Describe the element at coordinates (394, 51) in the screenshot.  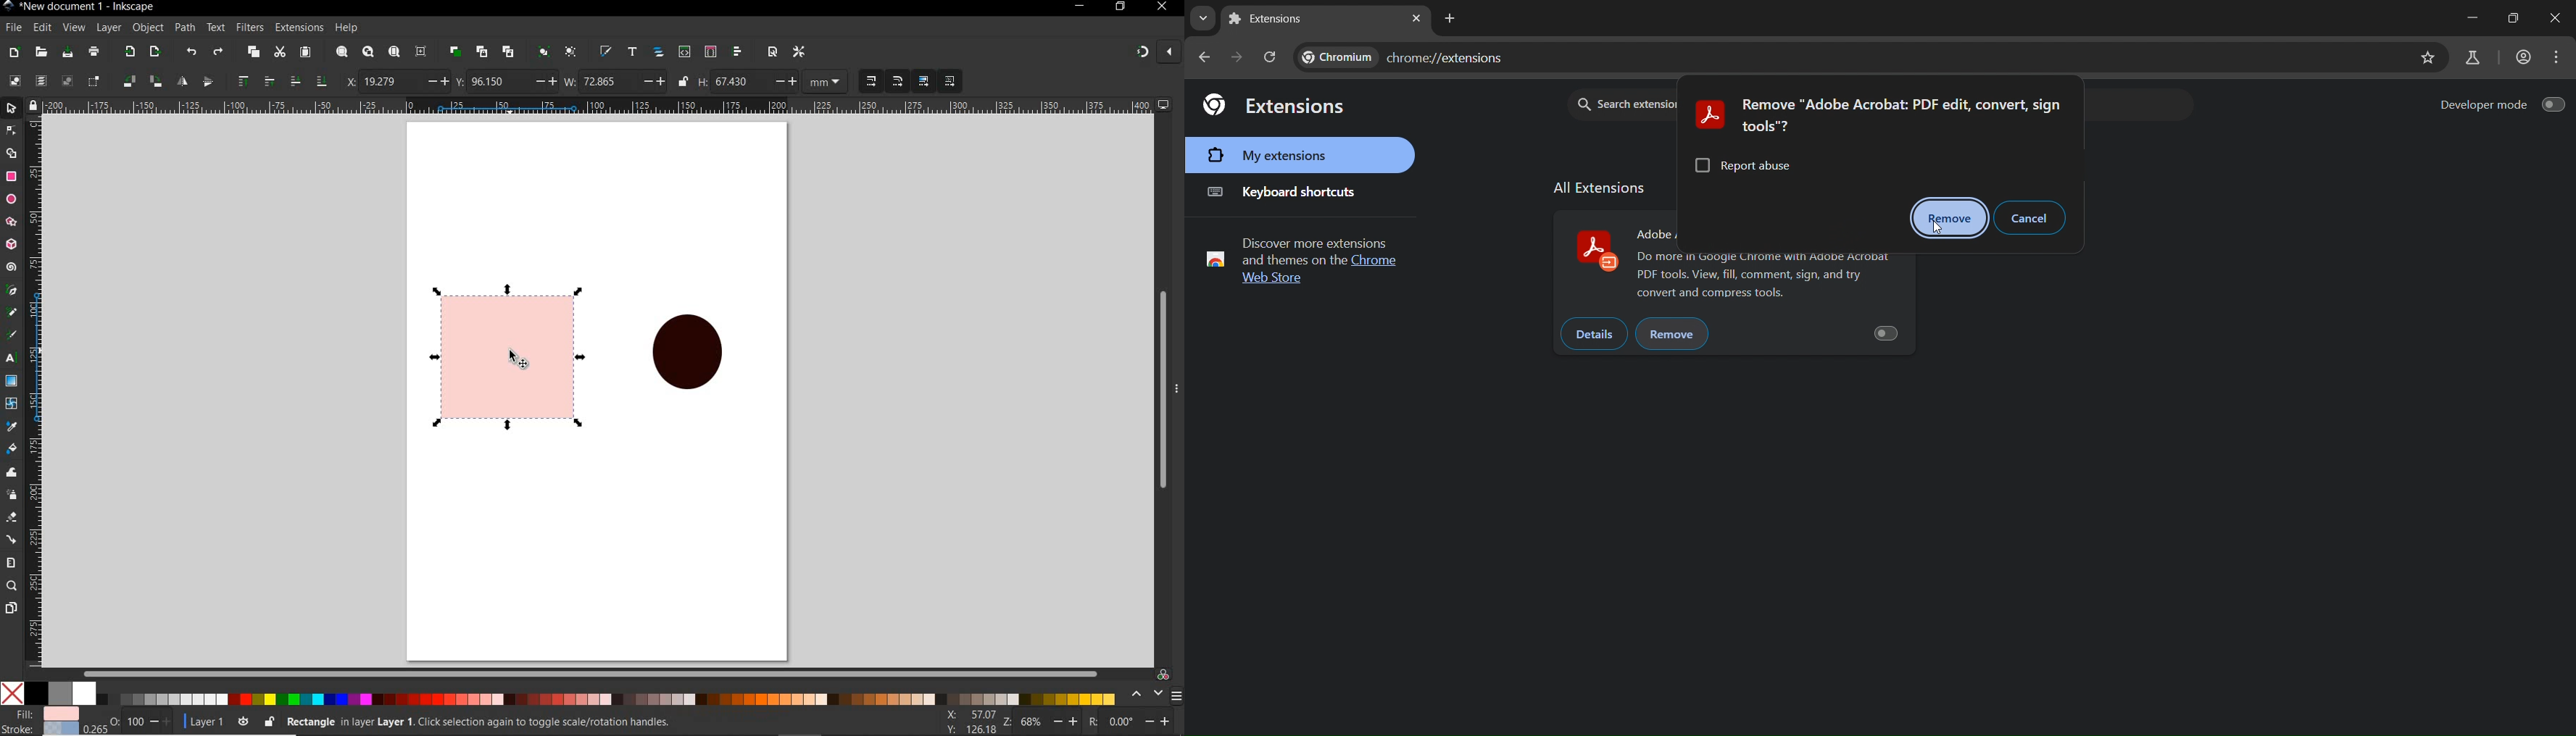
I see `zoom page` at that location.